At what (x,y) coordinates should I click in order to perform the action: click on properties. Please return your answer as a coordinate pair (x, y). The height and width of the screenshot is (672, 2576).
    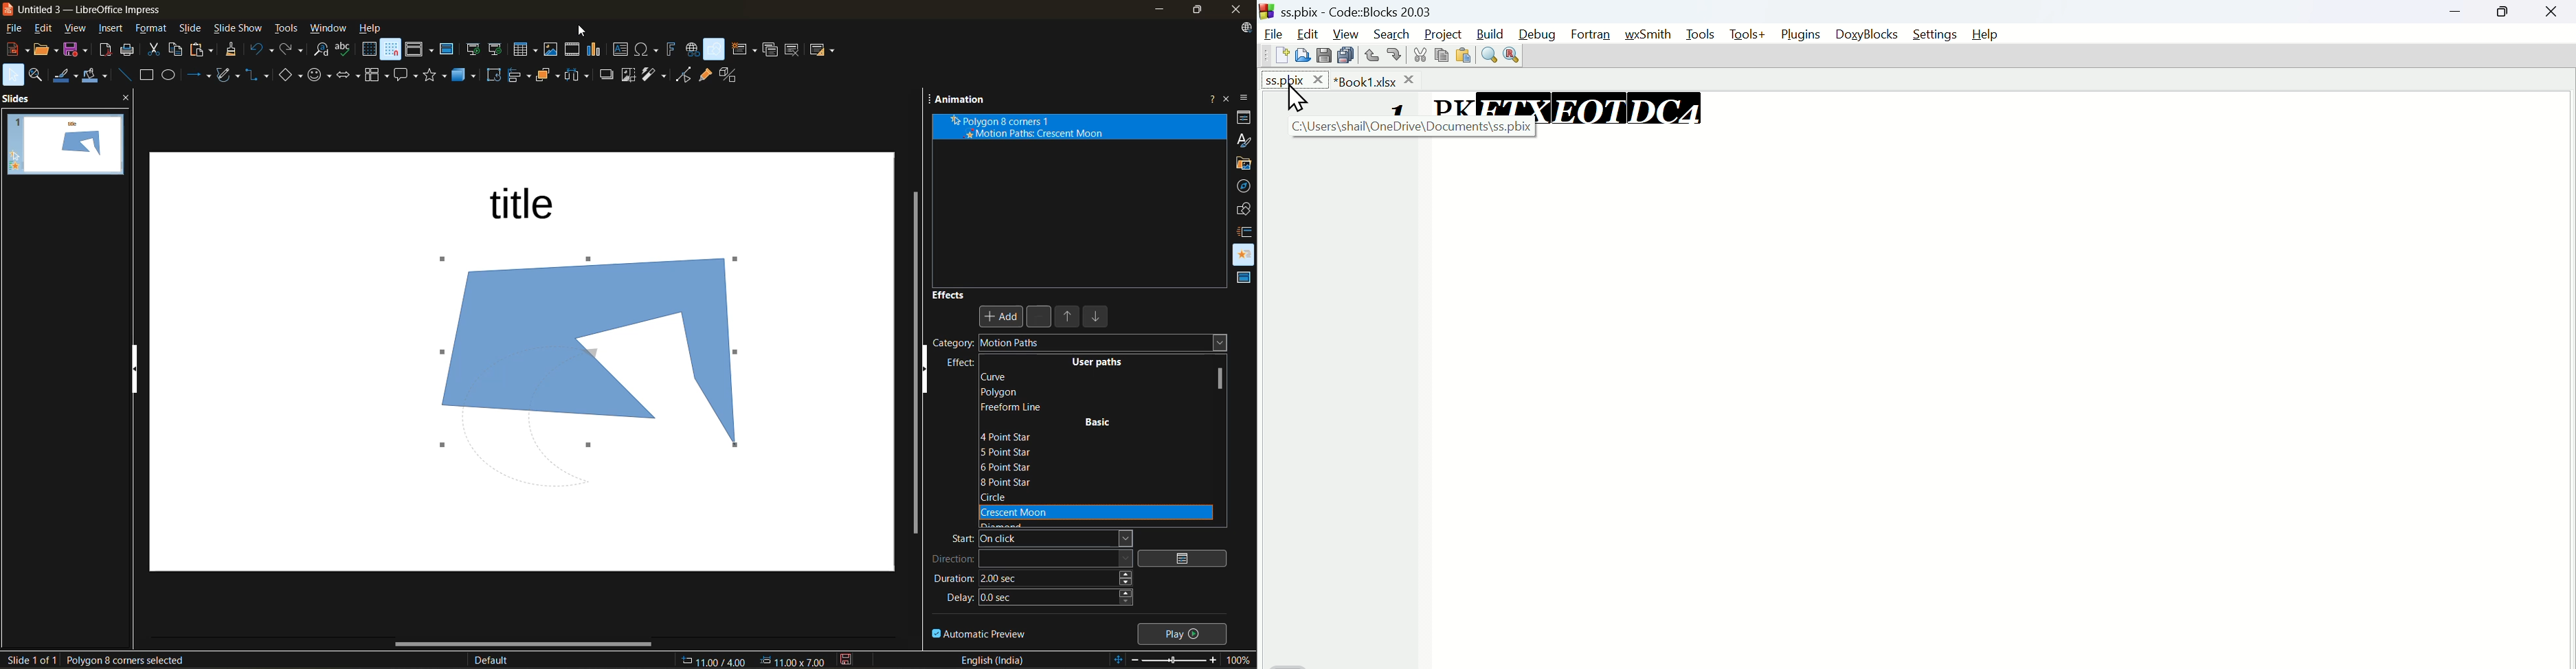
    Looking at the image, I should click on (1243, 117).